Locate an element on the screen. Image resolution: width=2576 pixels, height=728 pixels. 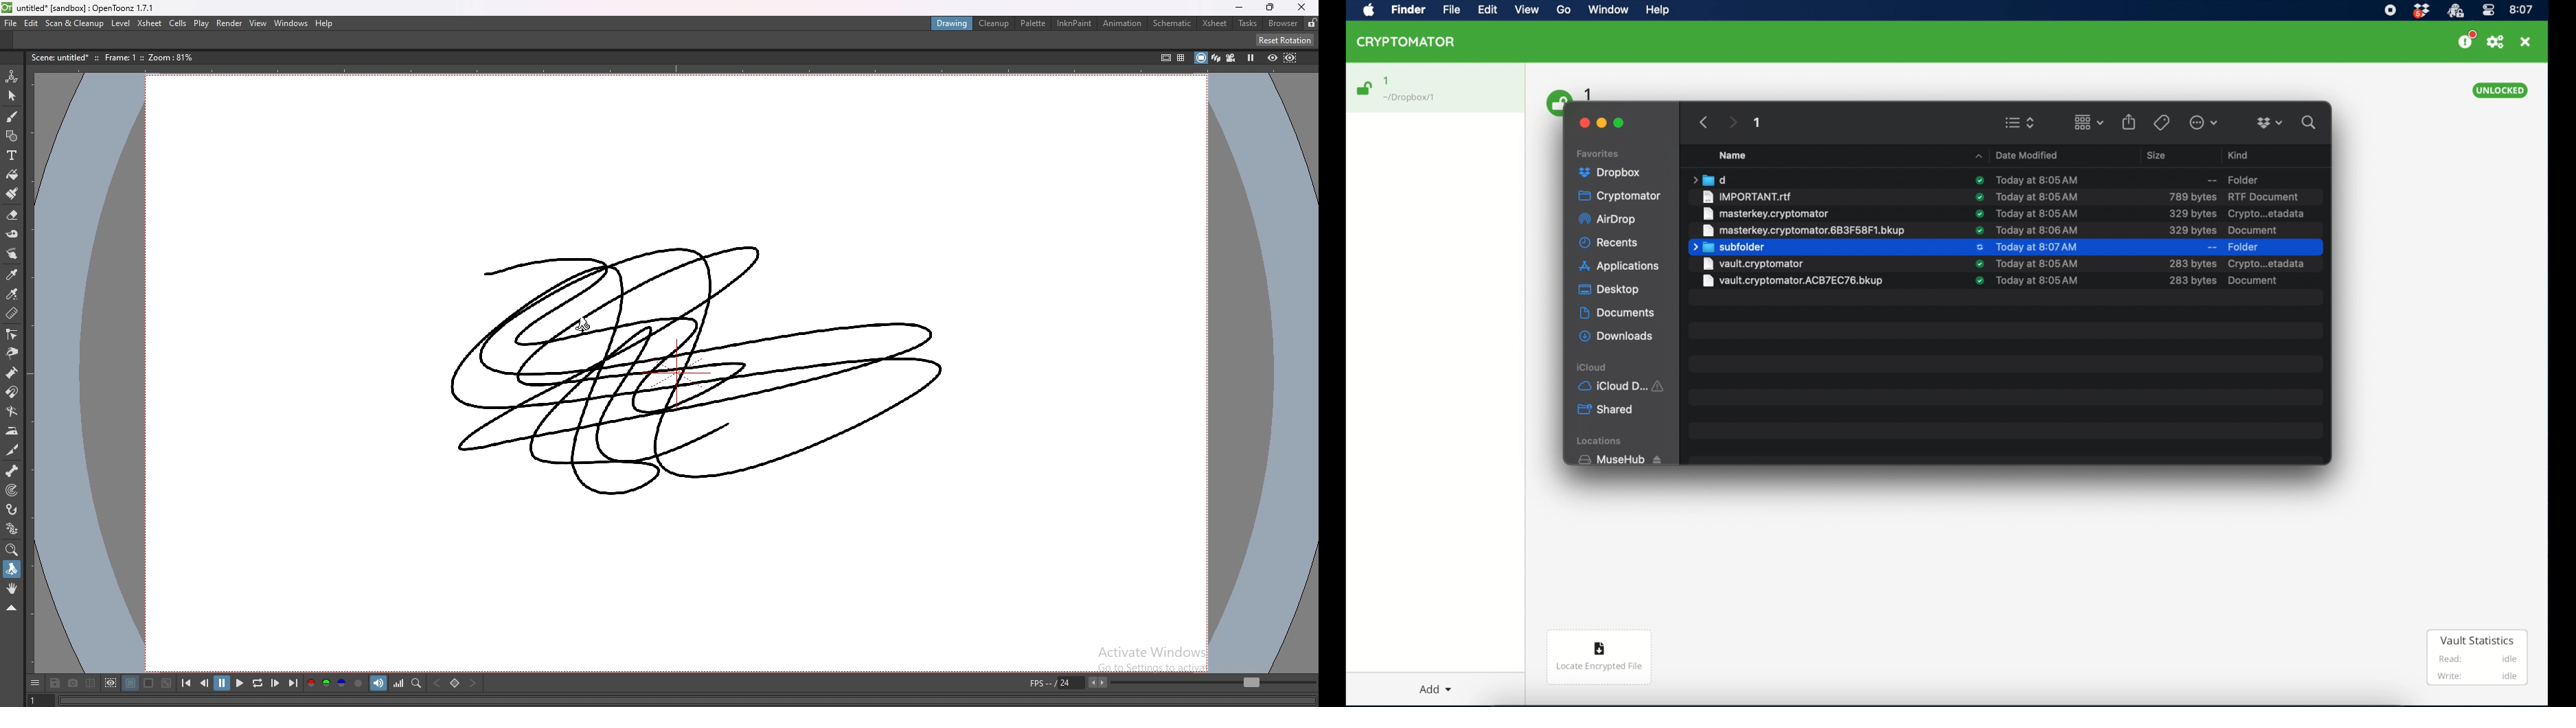
pinch is located at coordinates (13, 353).